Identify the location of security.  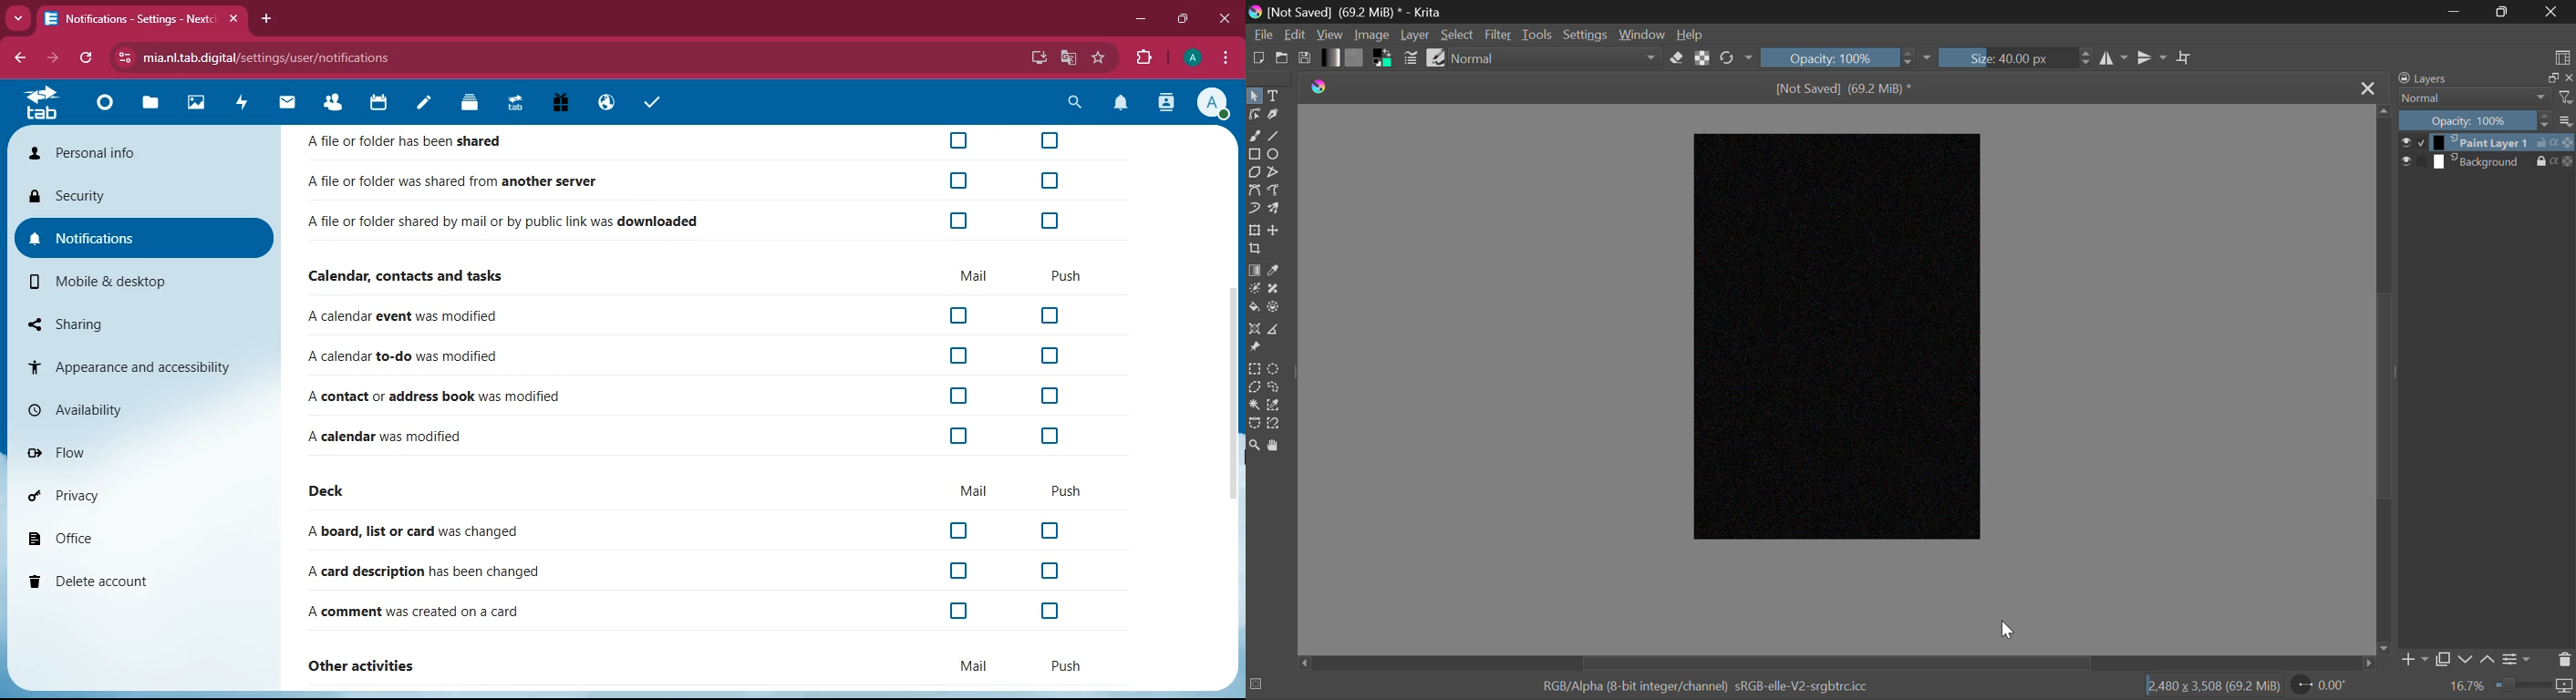
(141, 197).